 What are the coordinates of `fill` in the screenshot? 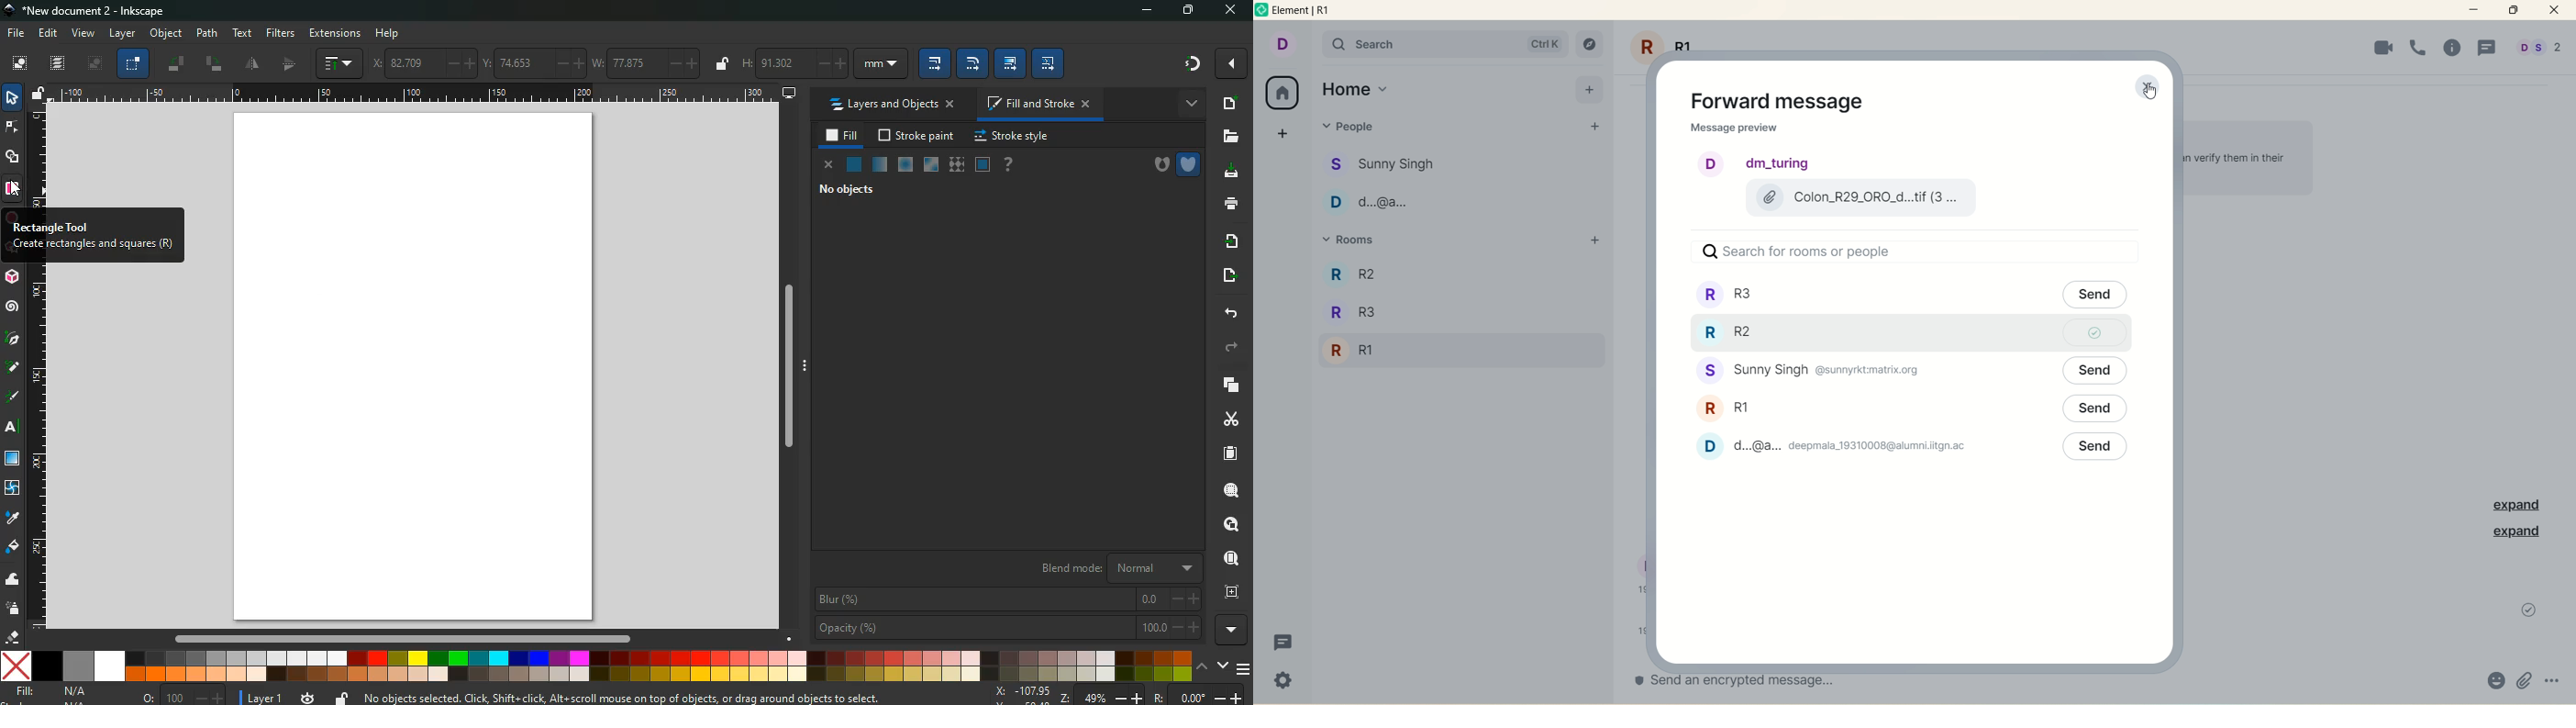 It's located at (841, 137).